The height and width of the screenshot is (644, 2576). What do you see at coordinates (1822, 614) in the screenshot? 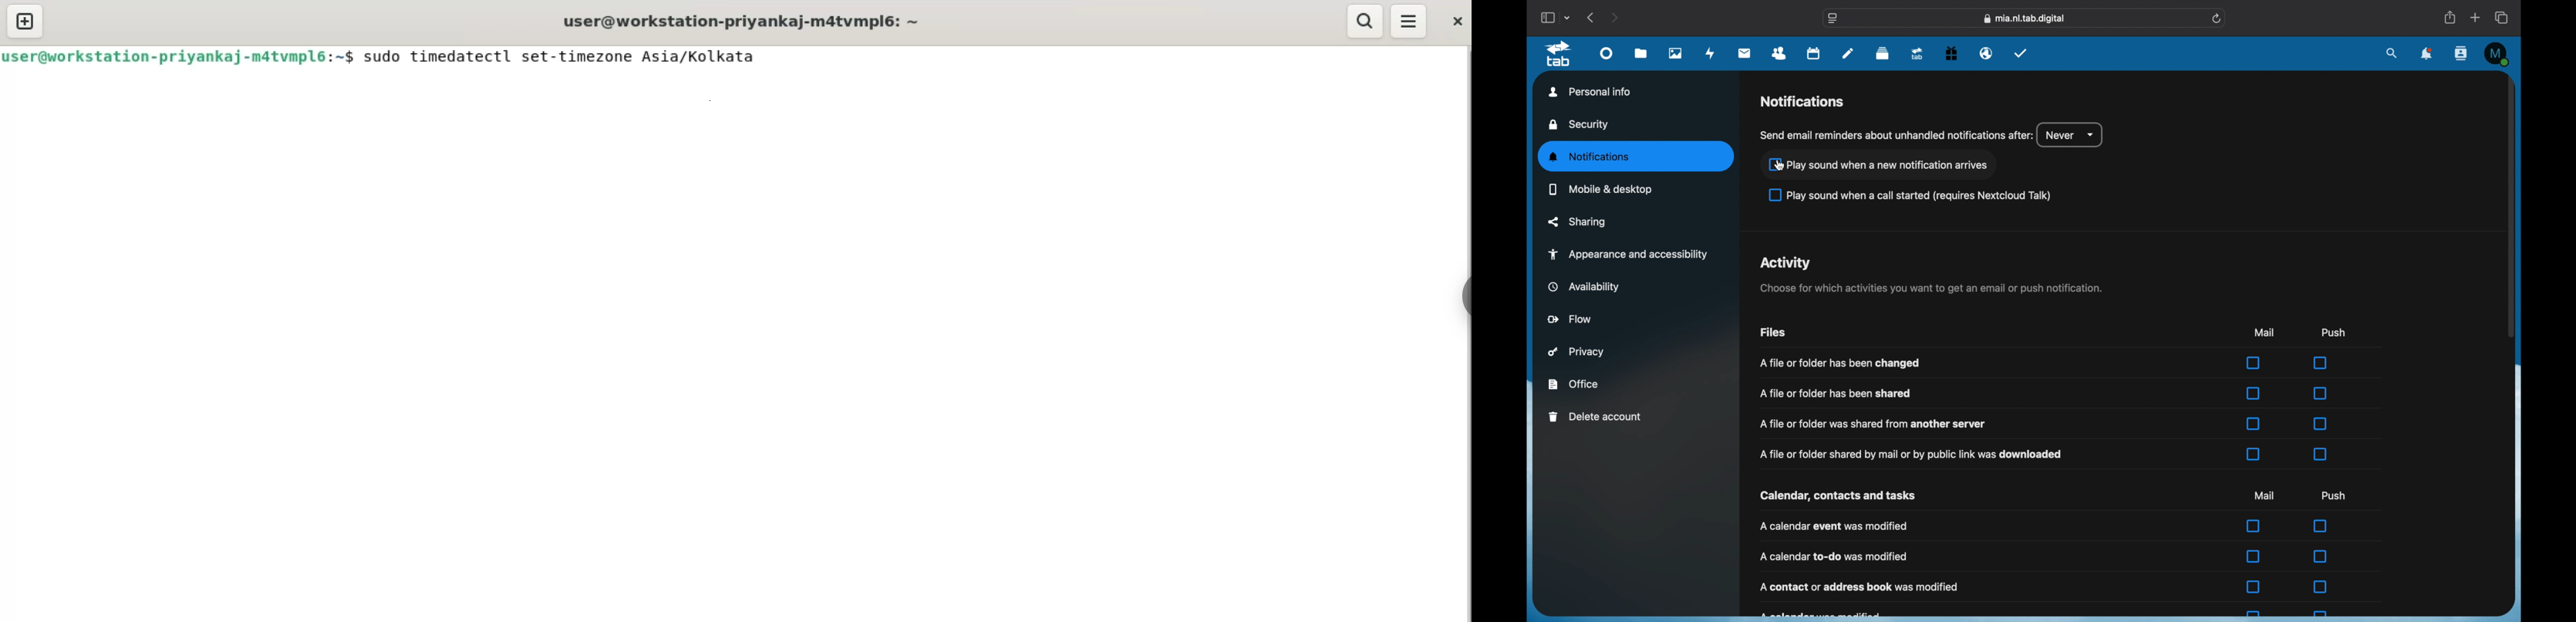
I see `obscured text` at bounding box center [1822, 614].